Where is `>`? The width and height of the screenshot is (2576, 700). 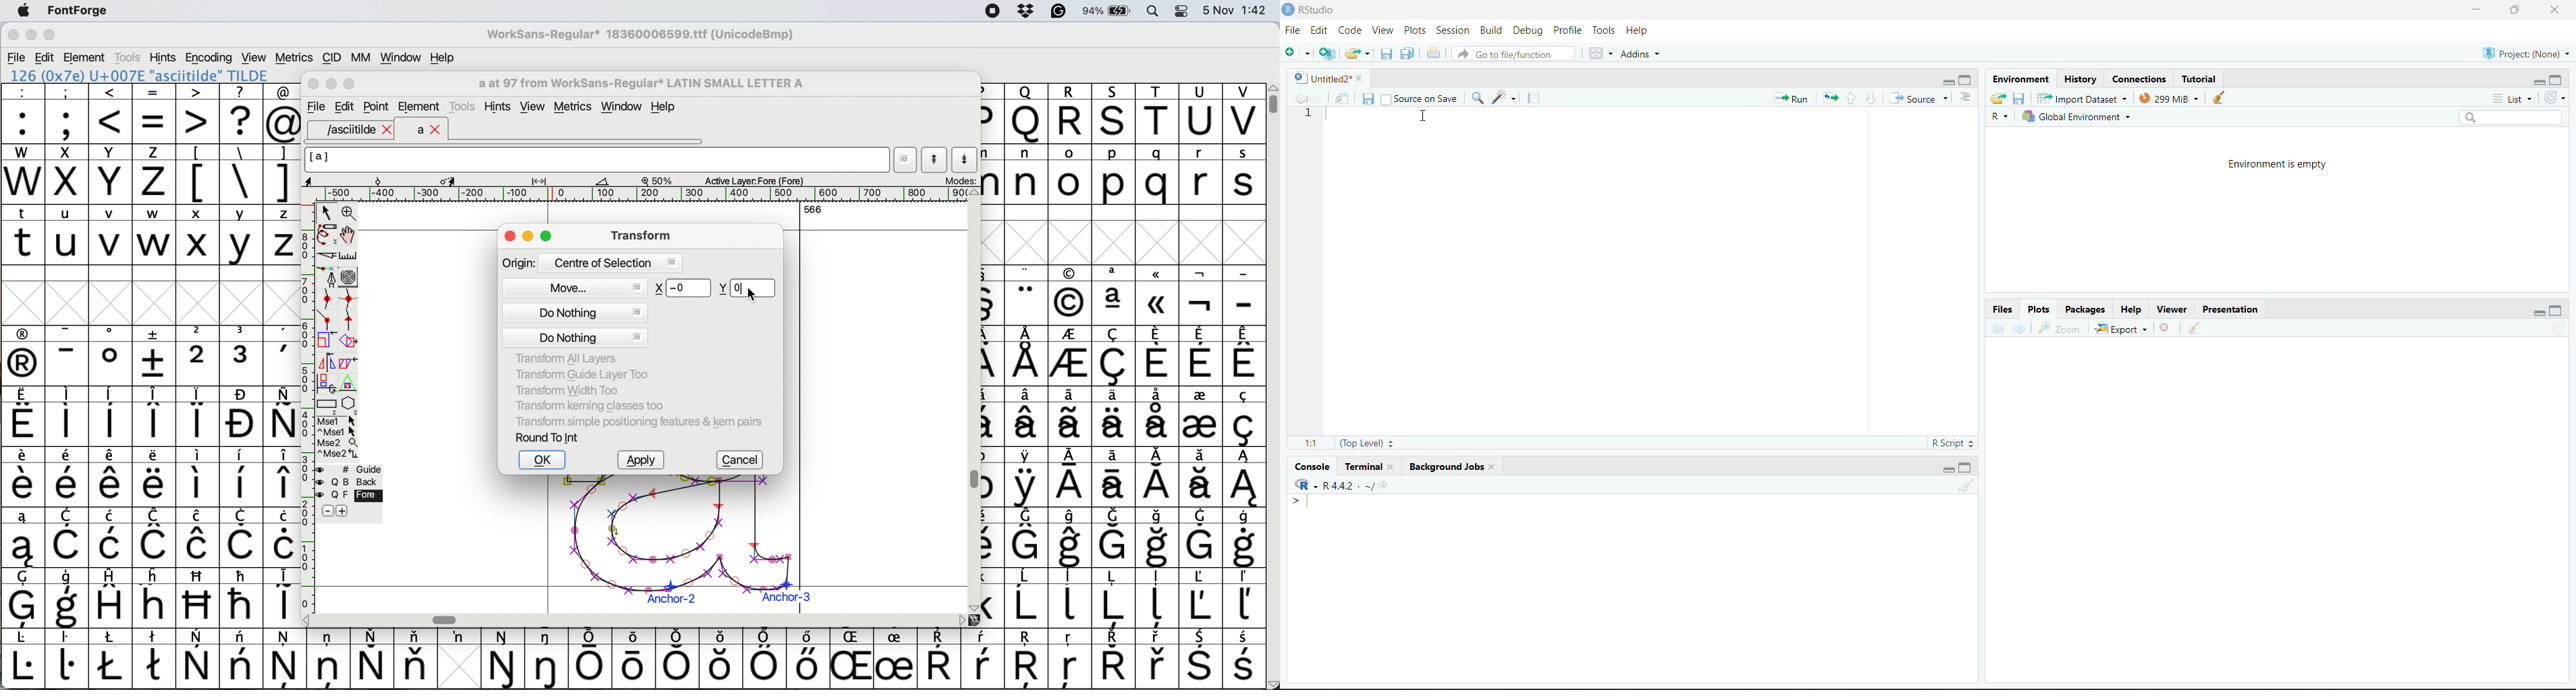
> is located at coordinates (1297, 500).